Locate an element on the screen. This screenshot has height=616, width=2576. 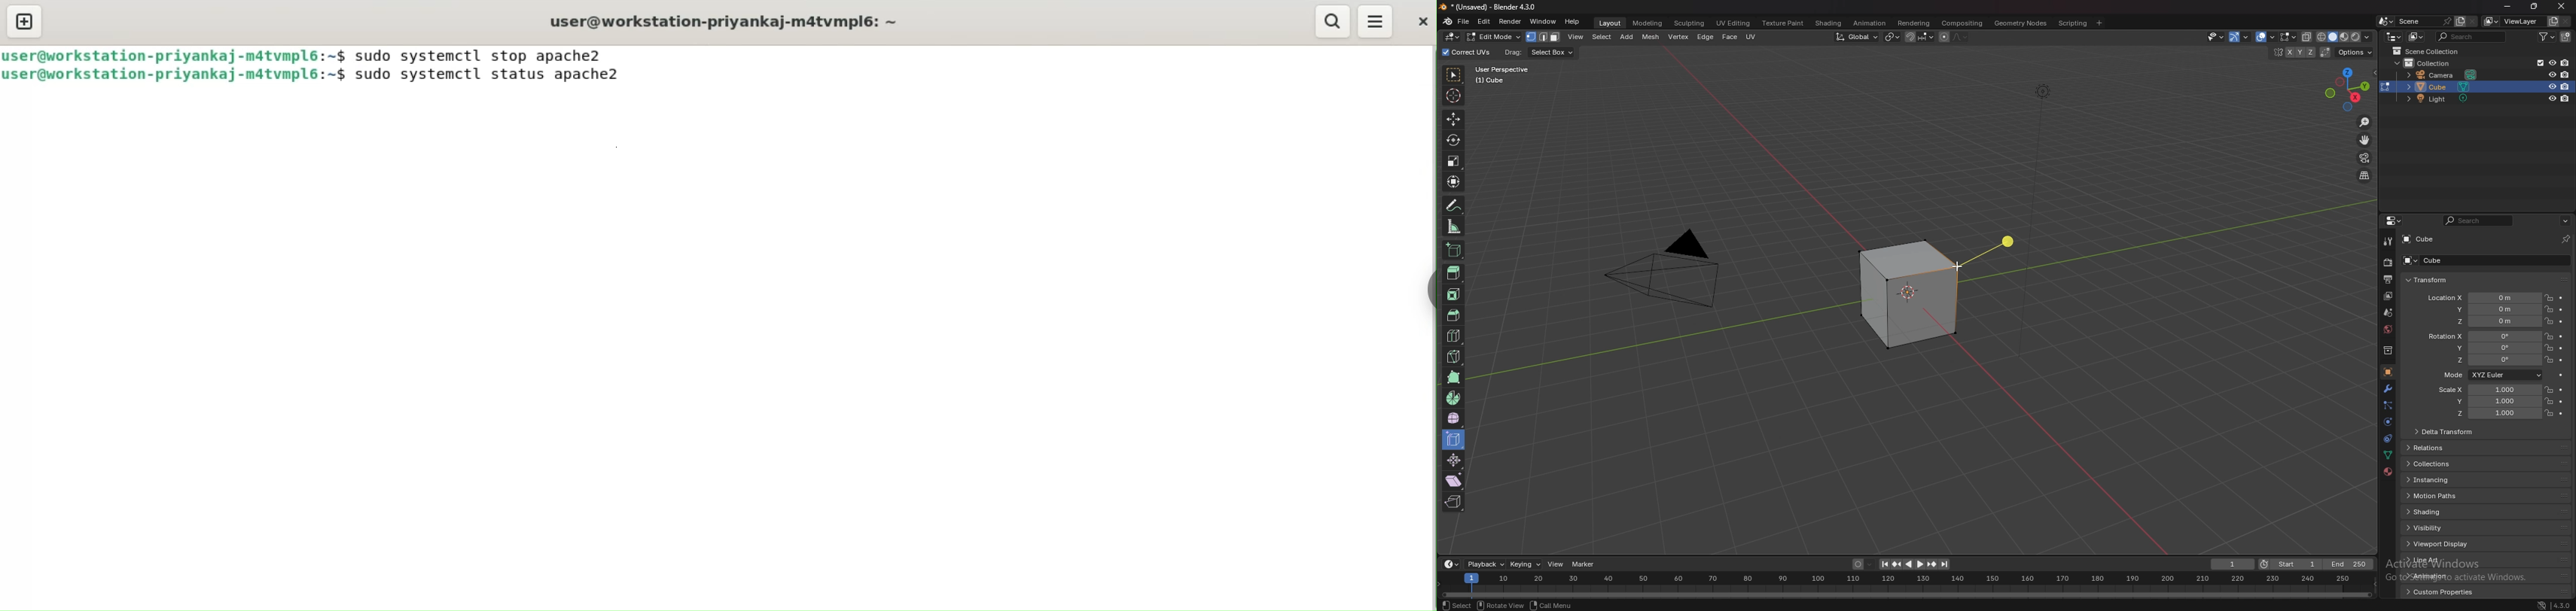
animate property is located at coordinates (2561, 322).